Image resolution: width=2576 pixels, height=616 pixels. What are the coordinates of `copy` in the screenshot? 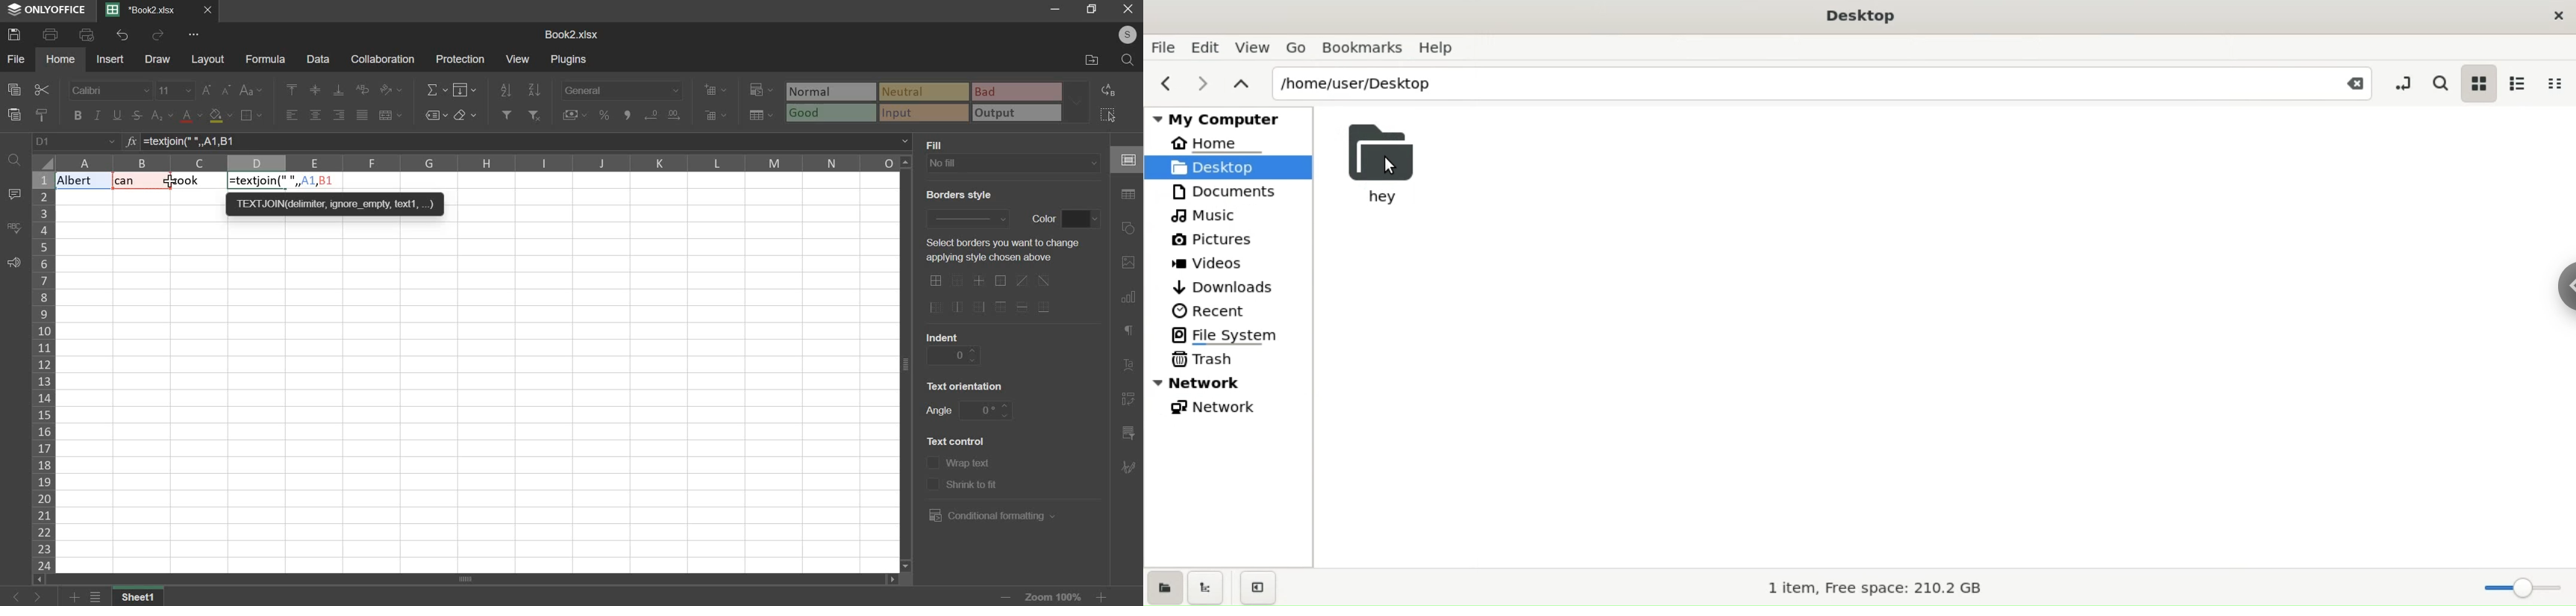 It's located at (14, 90).